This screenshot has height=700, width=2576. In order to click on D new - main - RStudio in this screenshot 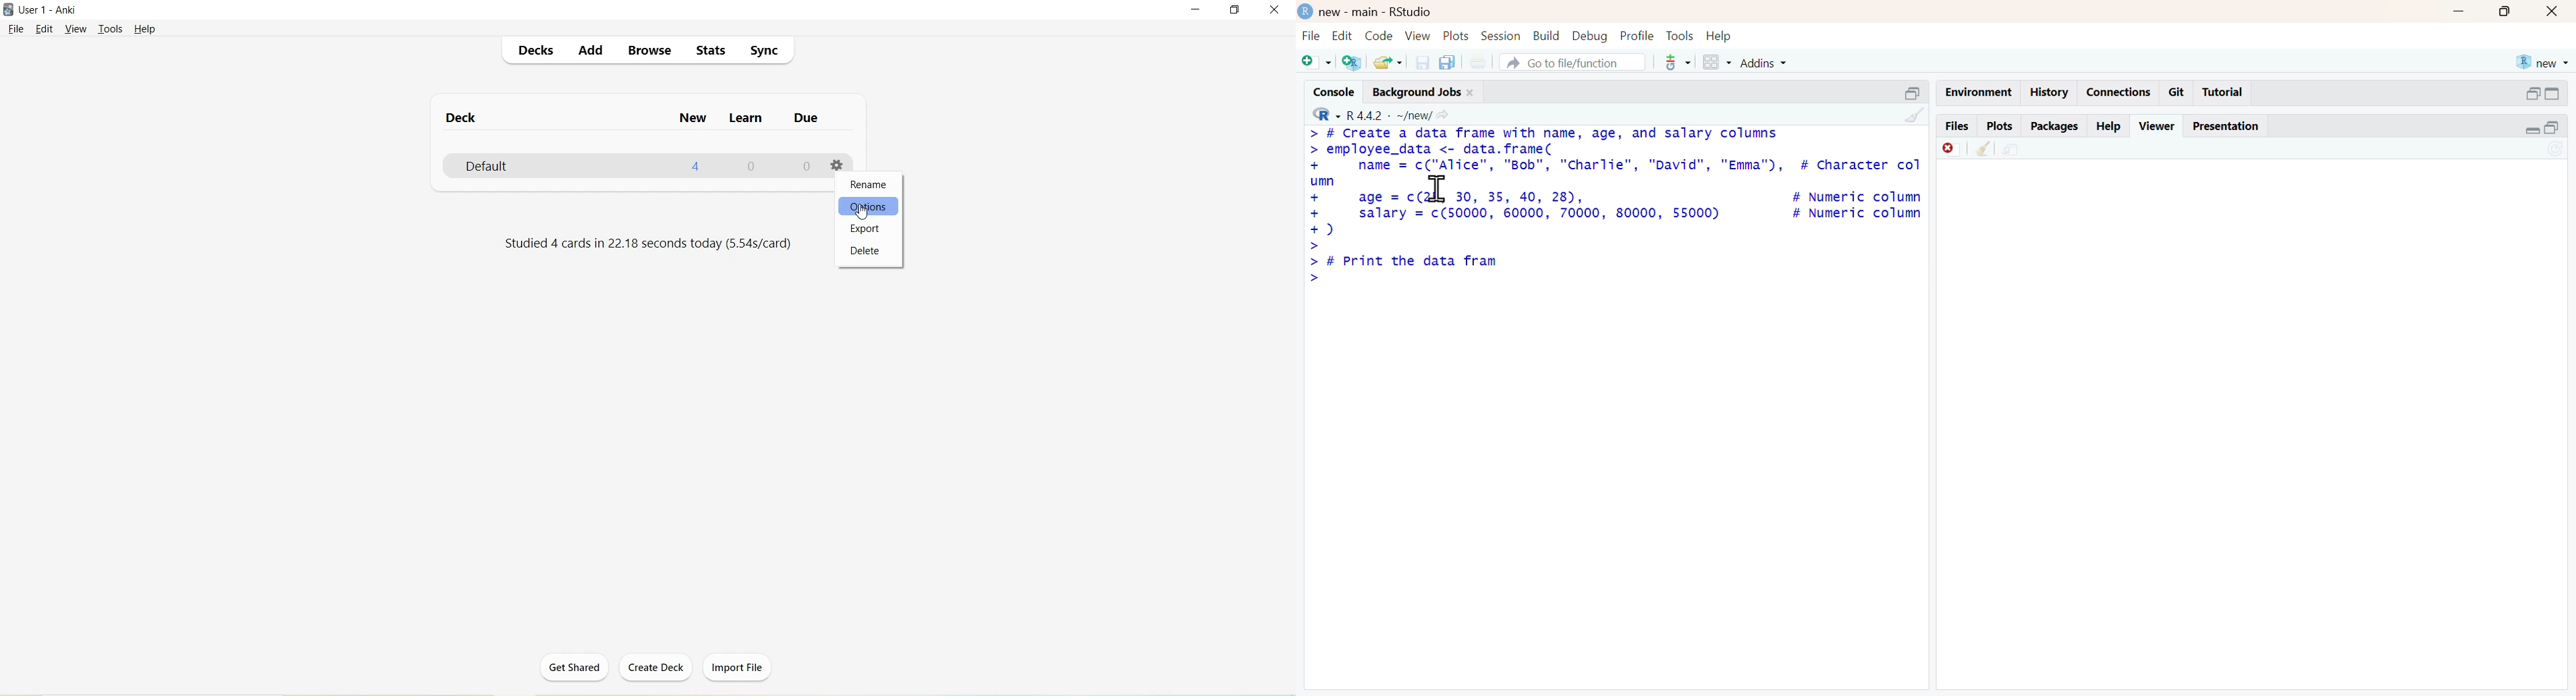, I will do `click(1375, 11)`.